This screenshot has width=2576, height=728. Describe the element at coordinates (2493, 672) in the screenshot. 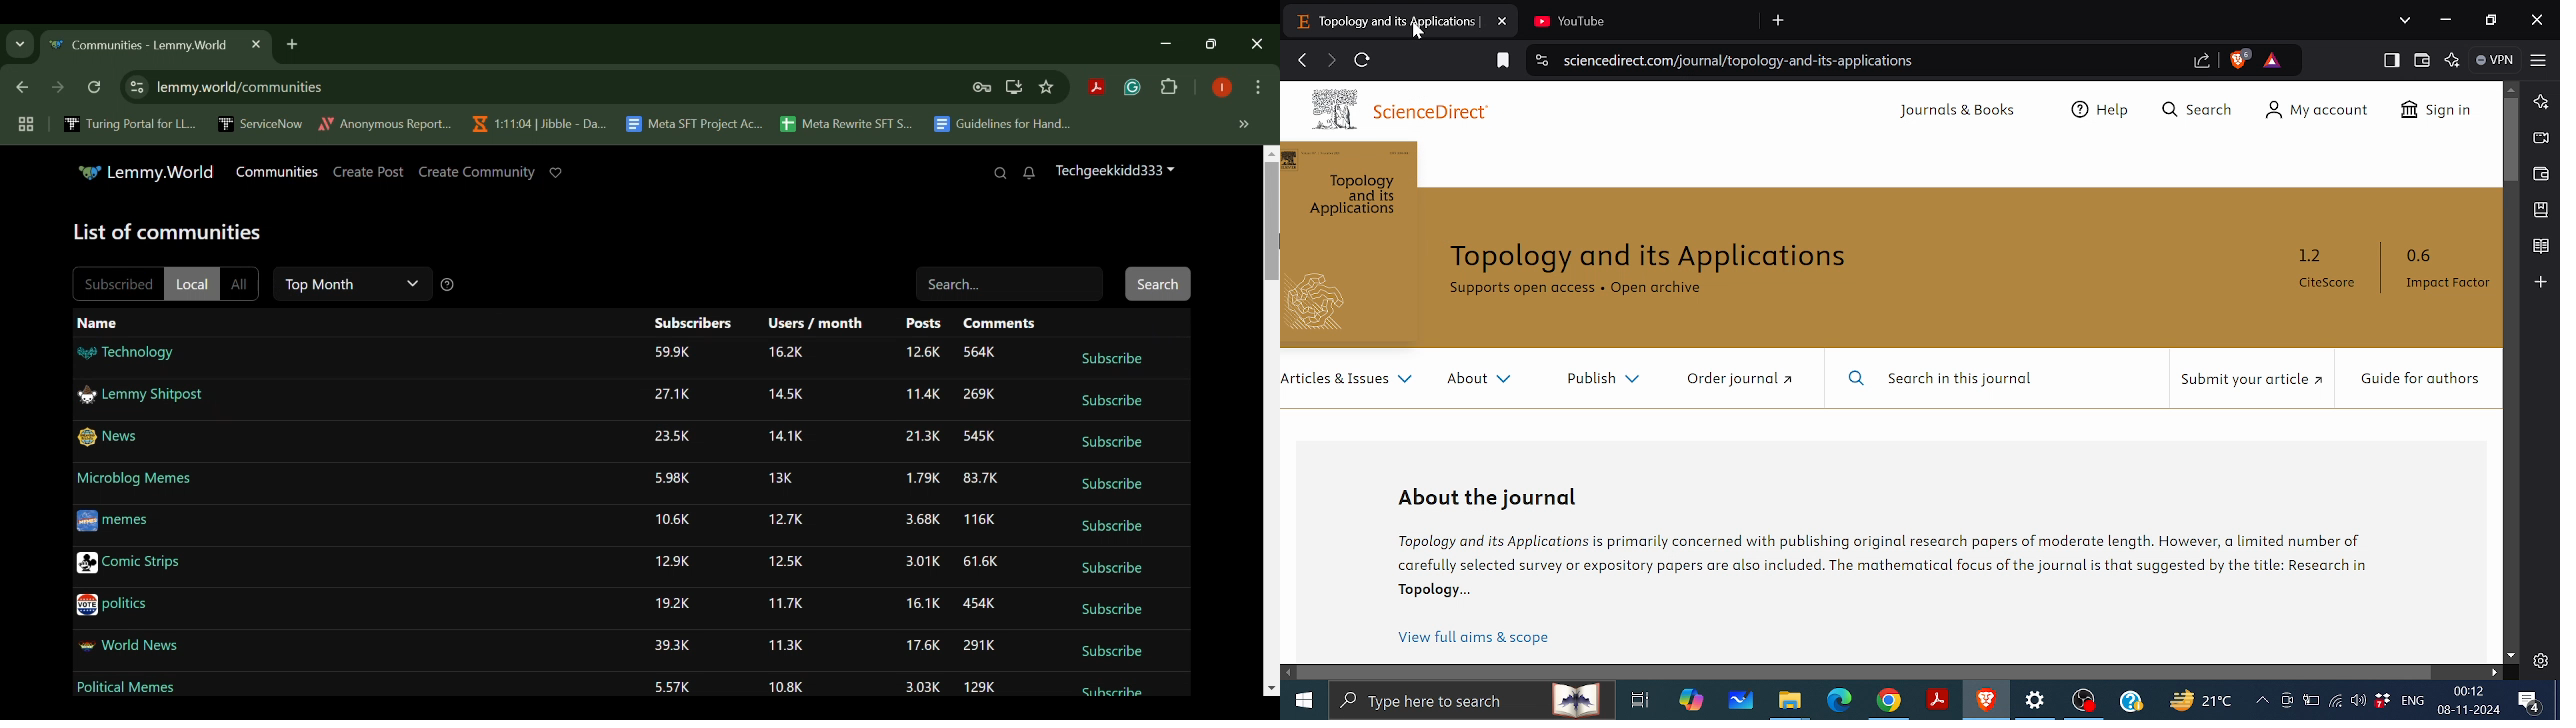

I see `Move right` at that location.